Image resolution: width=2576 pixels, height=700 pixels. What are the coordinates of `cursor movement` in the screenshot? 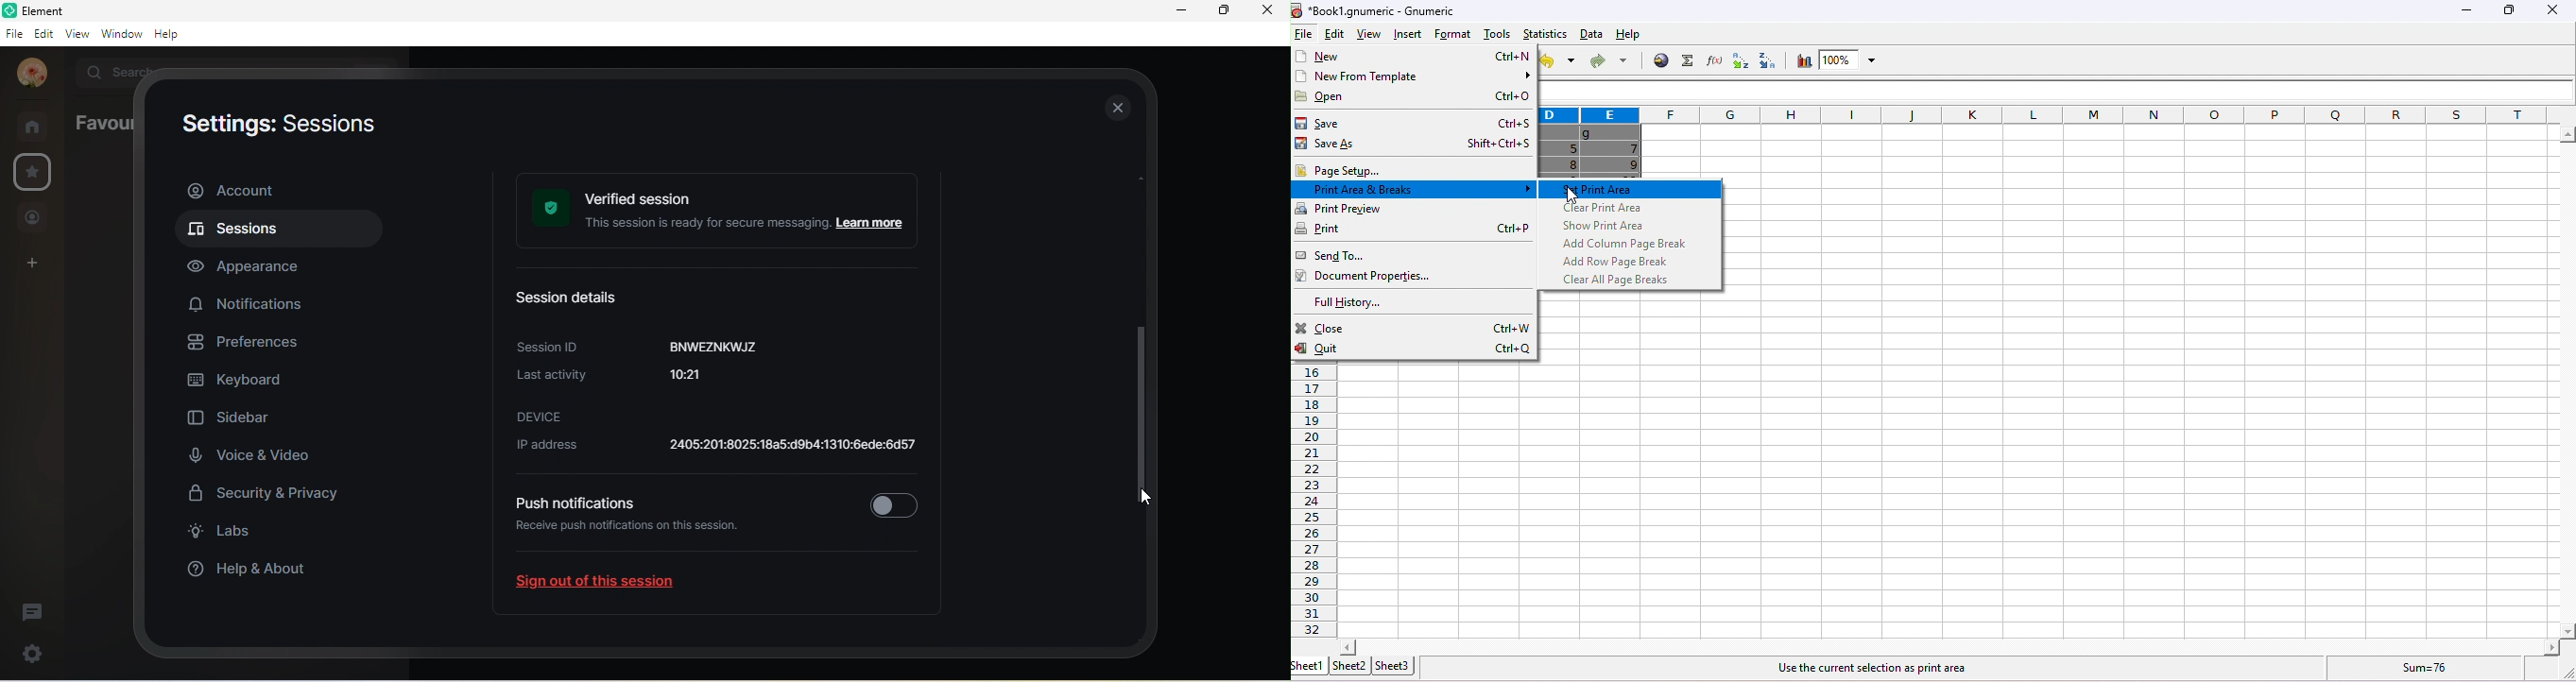 It's located at (1147, 501).